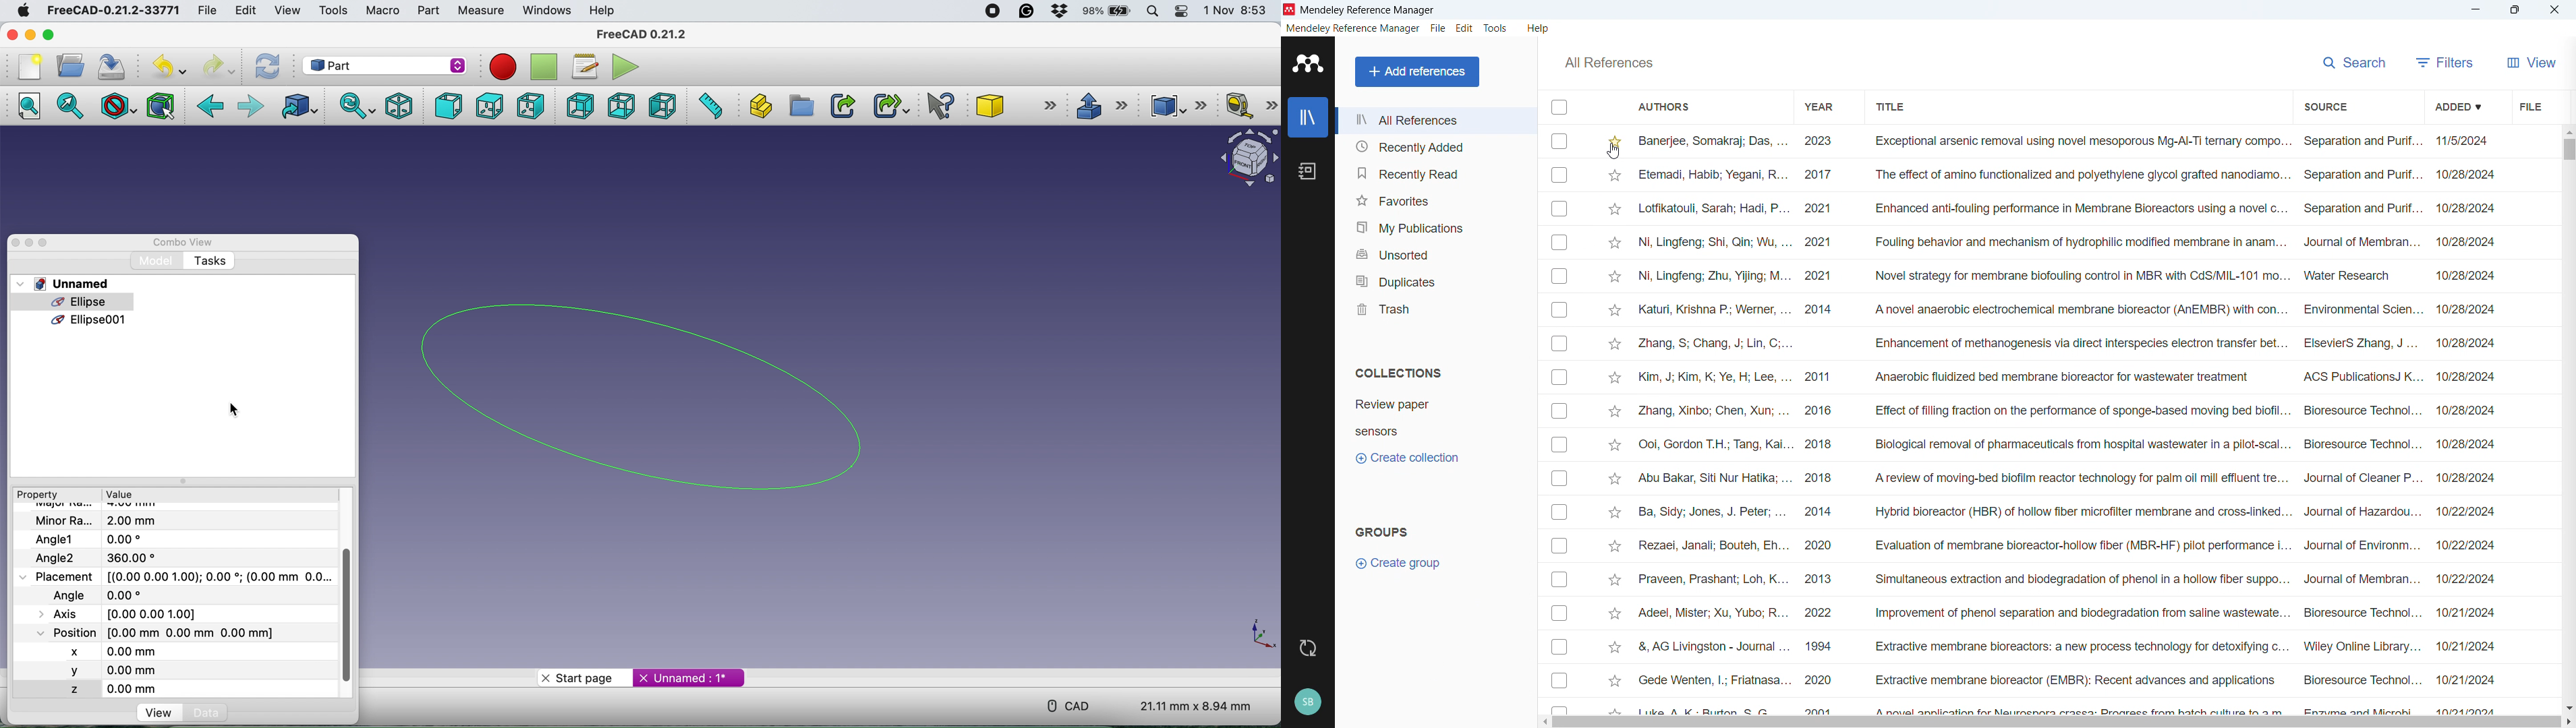 The height and width of the screenshot is (728, 2576). I want to click on Scroll right , so click(2568, 721).